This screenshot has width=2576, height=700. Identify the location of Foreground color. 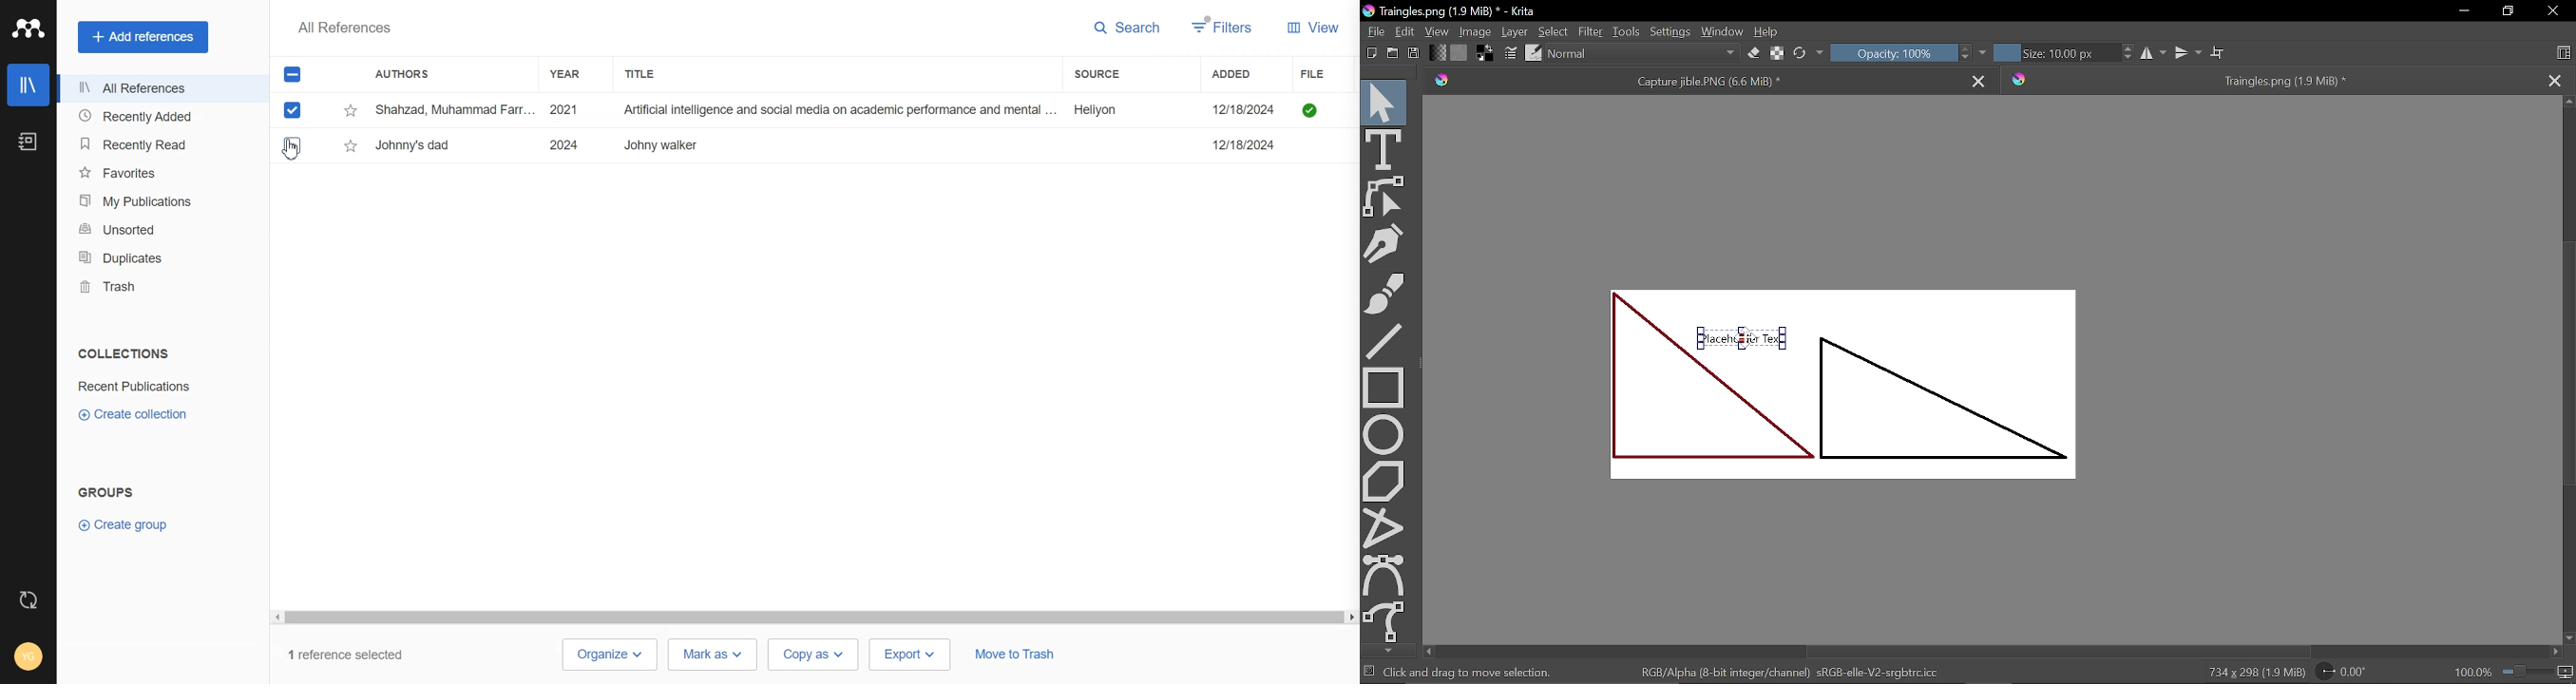
(1485, 53).